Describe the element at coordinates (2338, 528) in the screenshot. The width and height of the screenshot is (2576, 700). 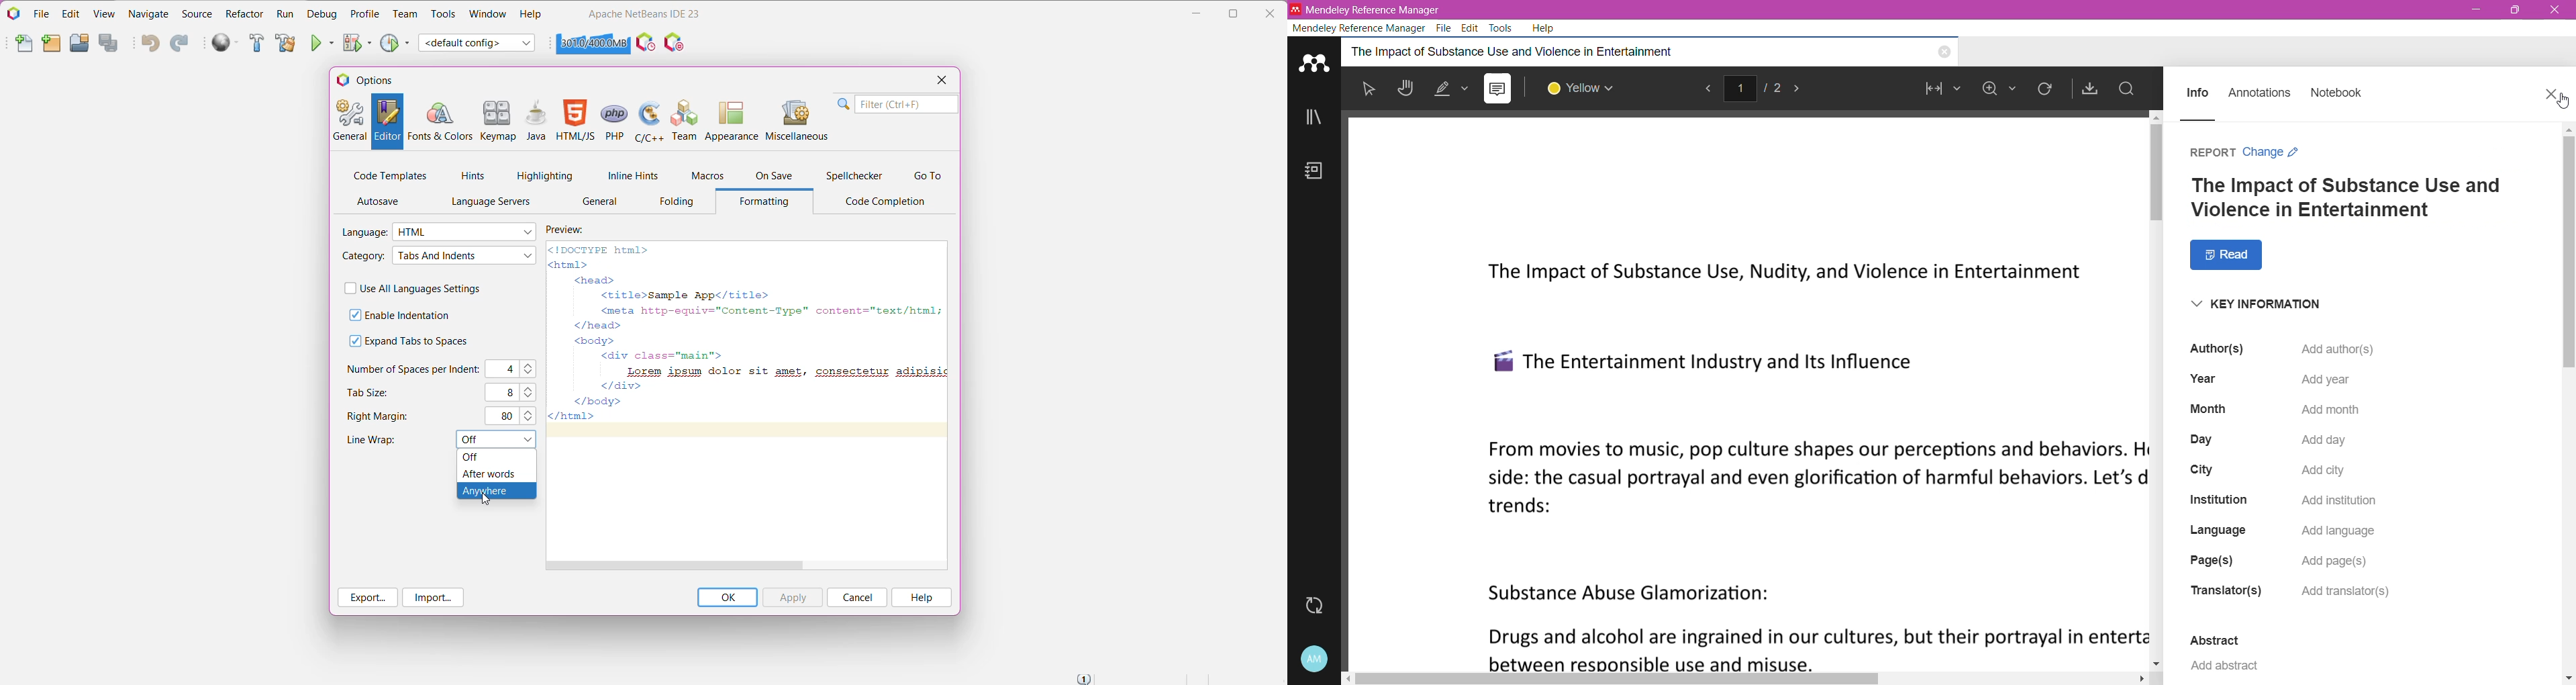
I see `Click to Add Language` at that location.